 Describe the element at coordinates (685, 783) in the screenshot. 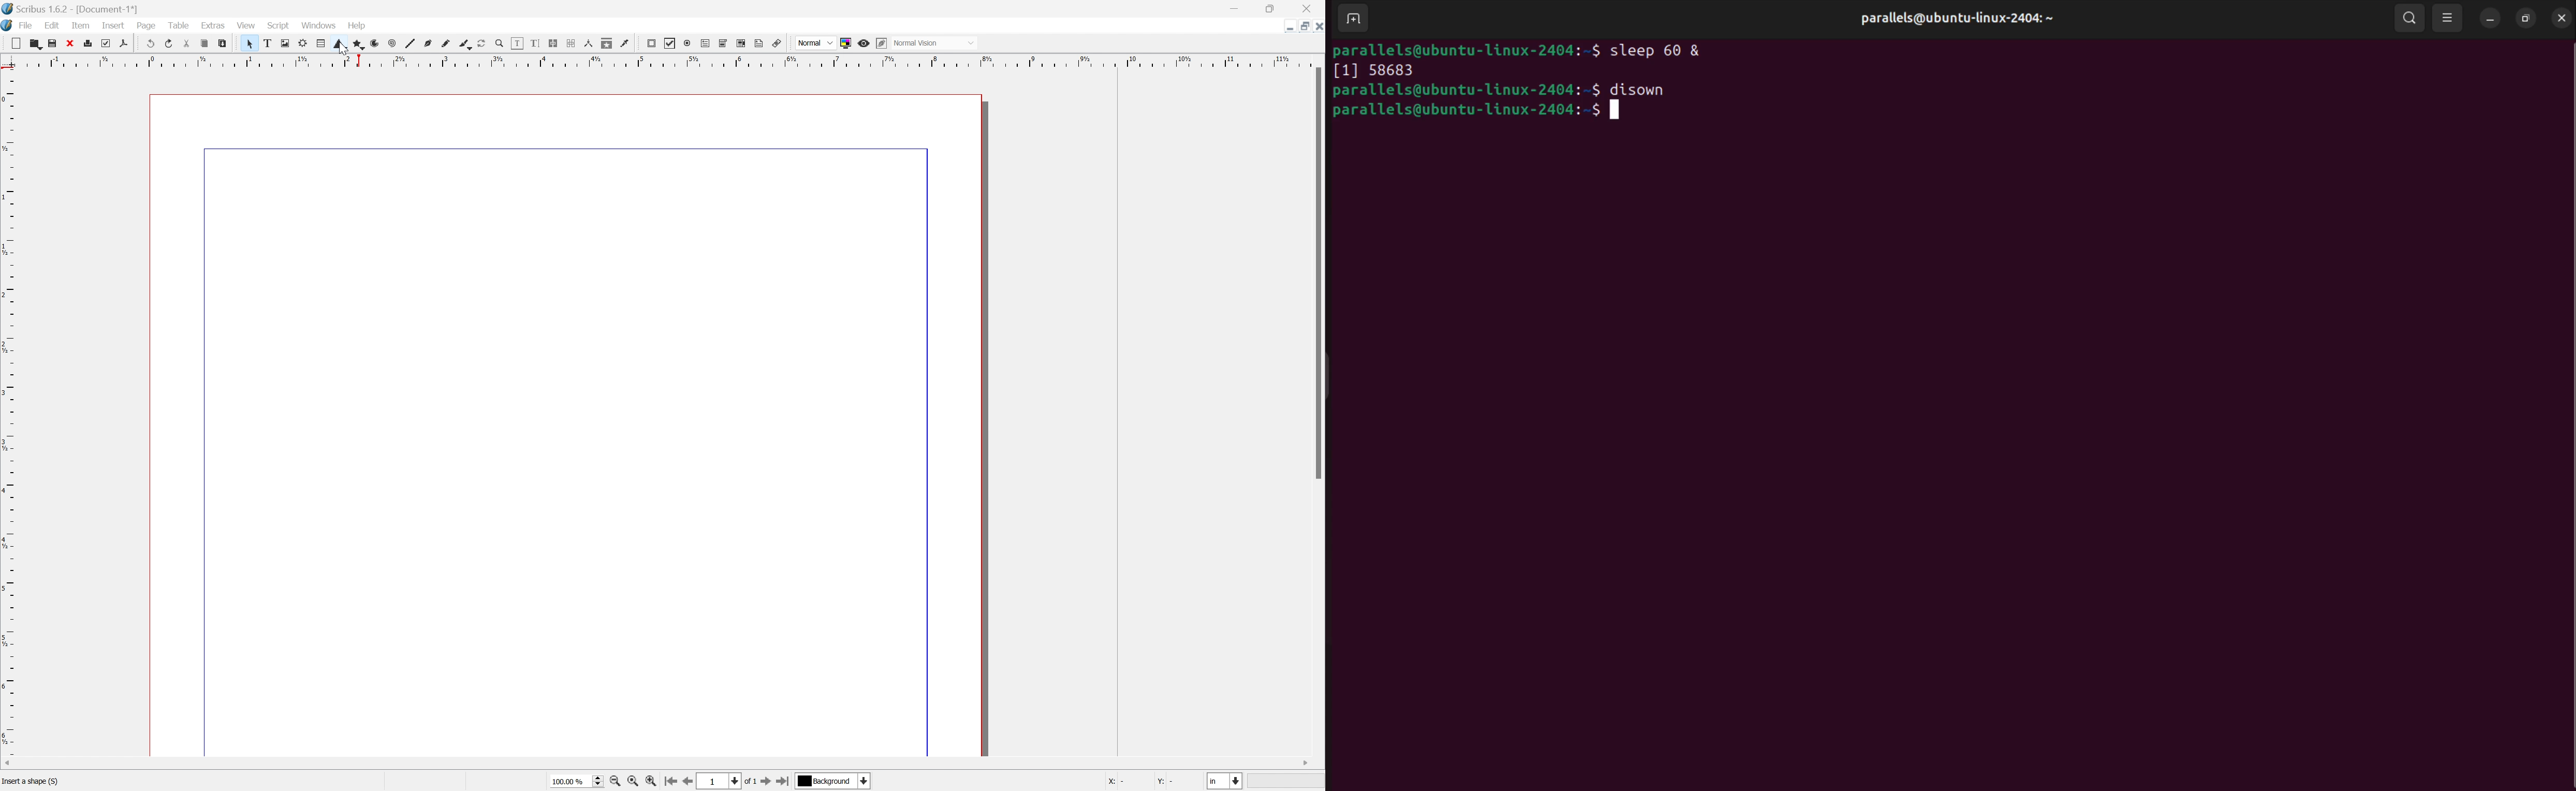

I see `Go to previous page` at that location.